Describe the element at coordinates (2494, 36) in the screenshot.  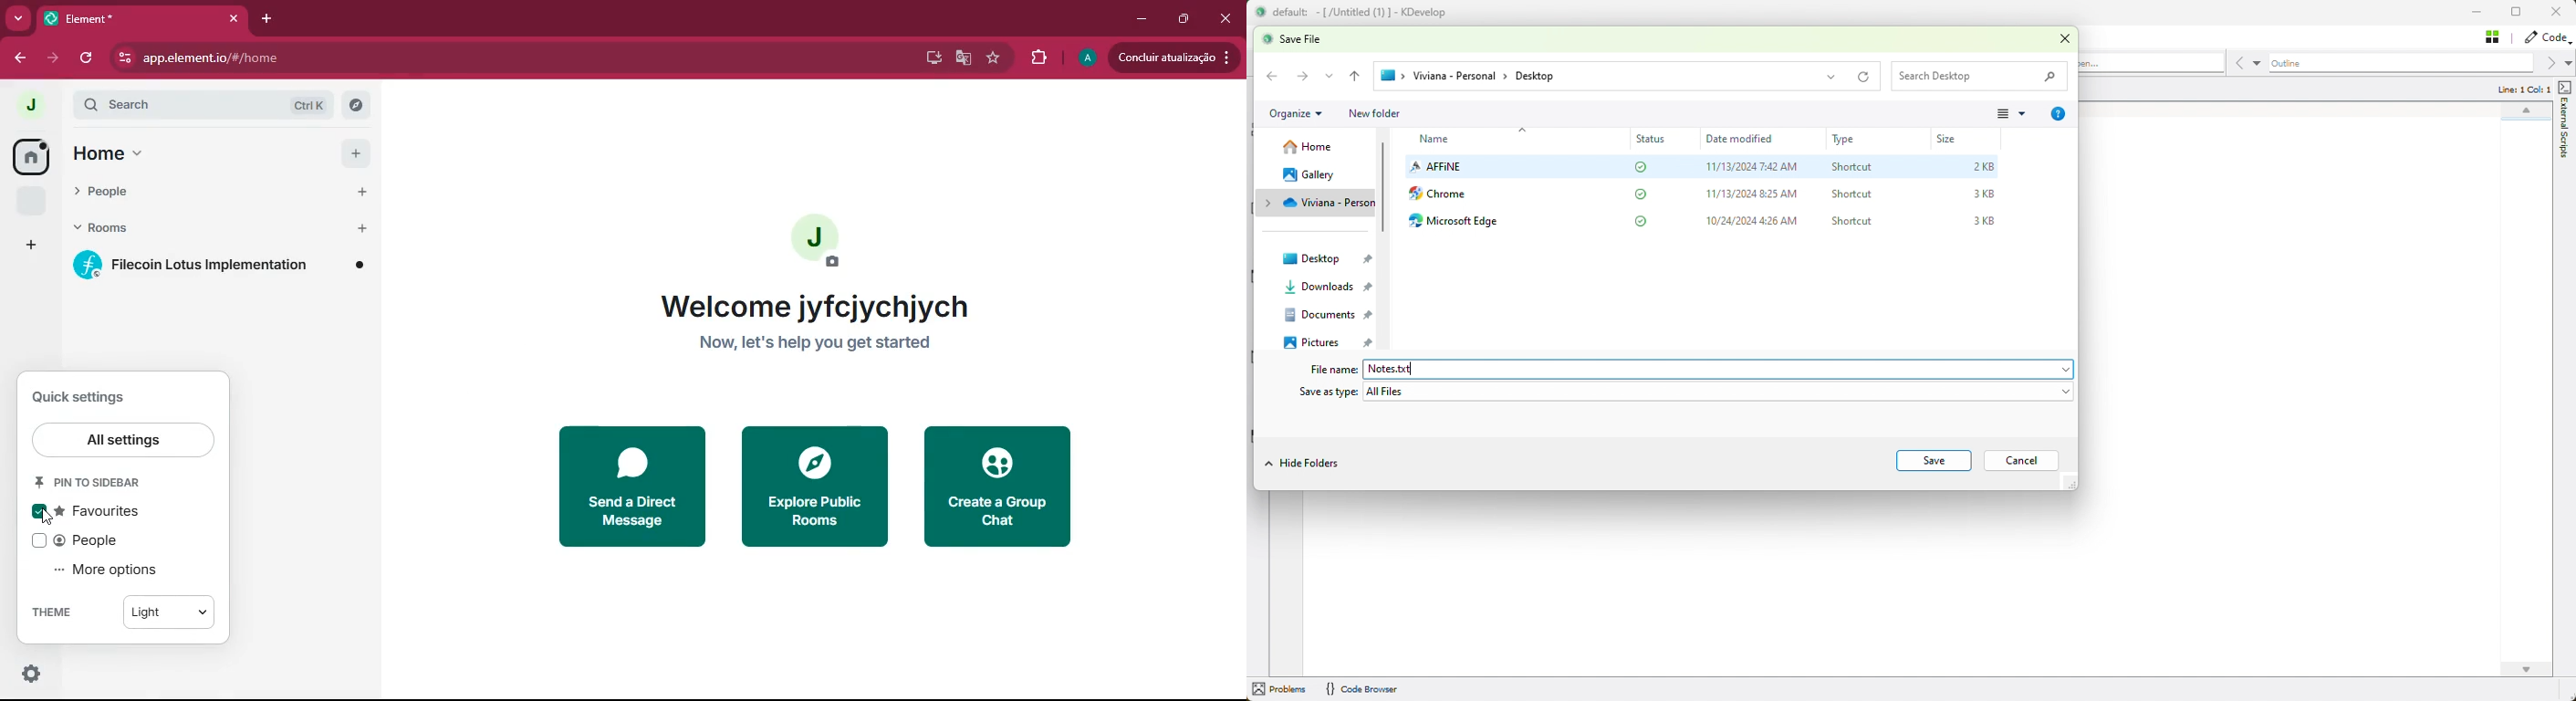
I see `Stash` at that location.